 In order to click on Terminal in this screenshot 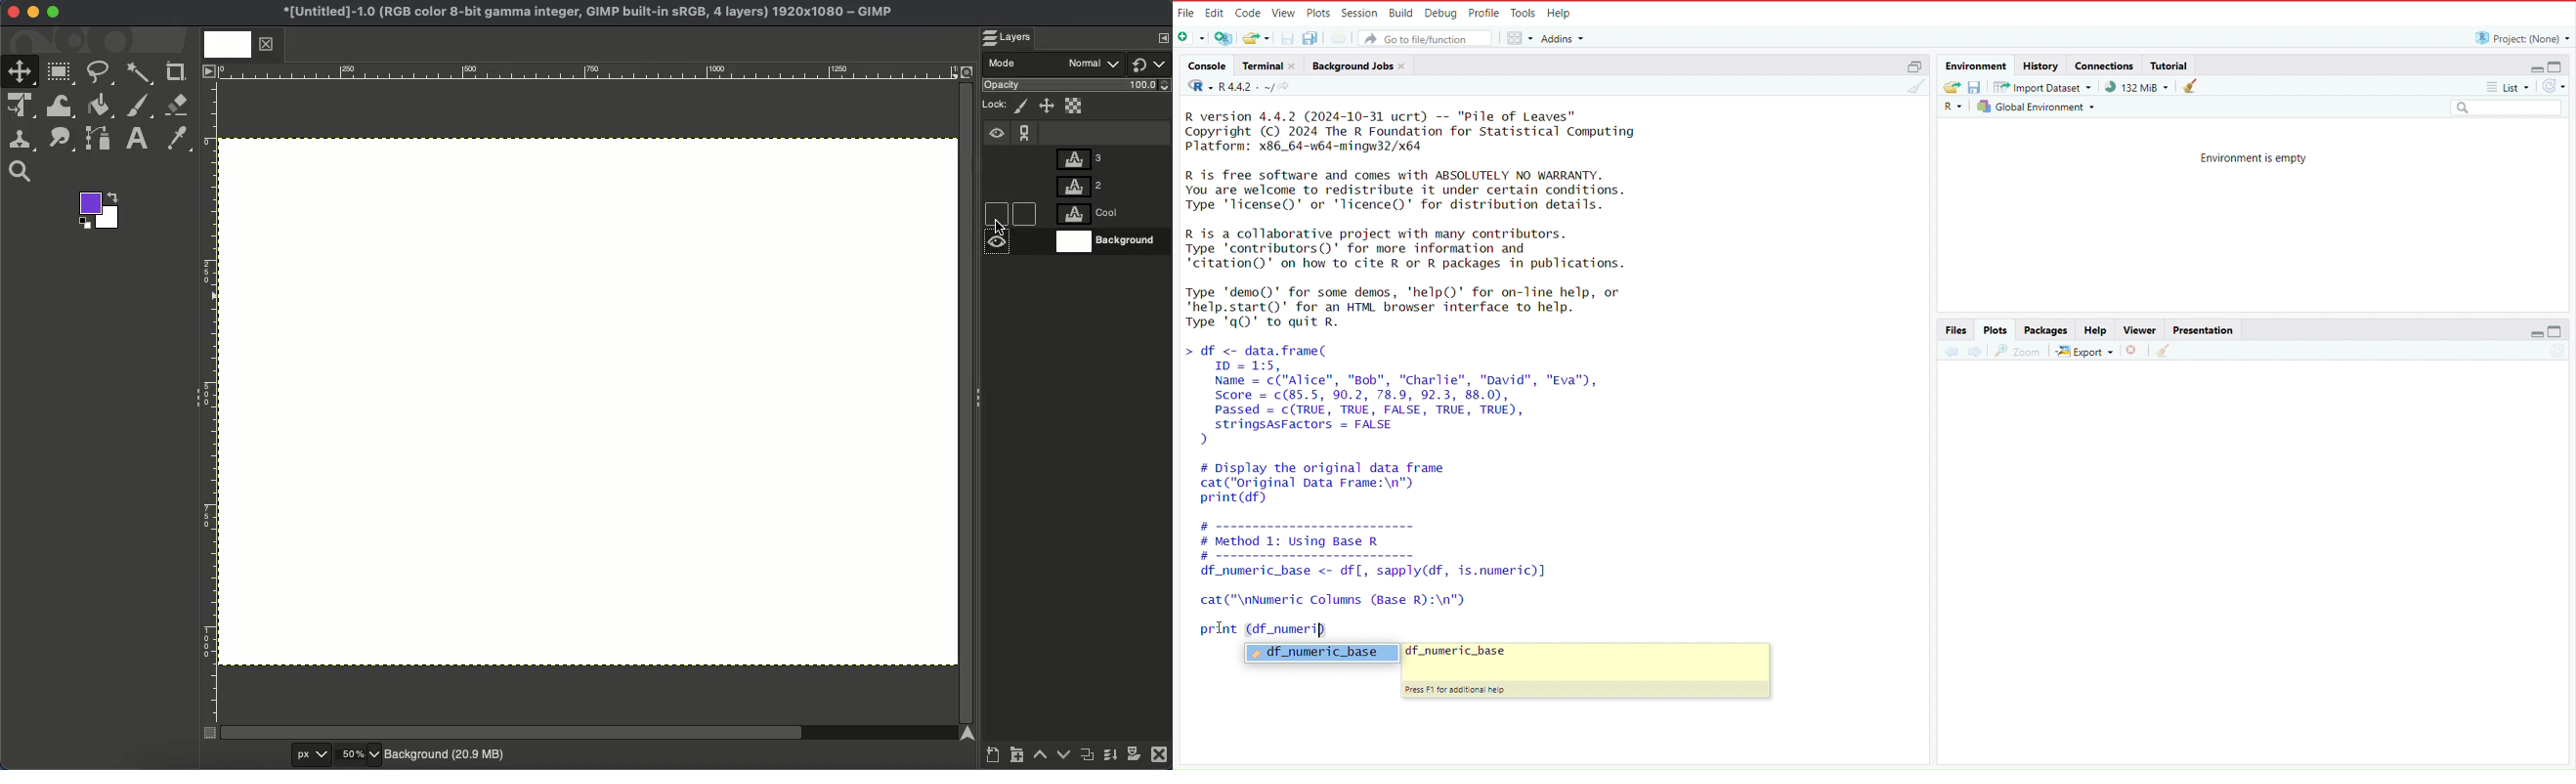, I will do `click(1260, 64)`.